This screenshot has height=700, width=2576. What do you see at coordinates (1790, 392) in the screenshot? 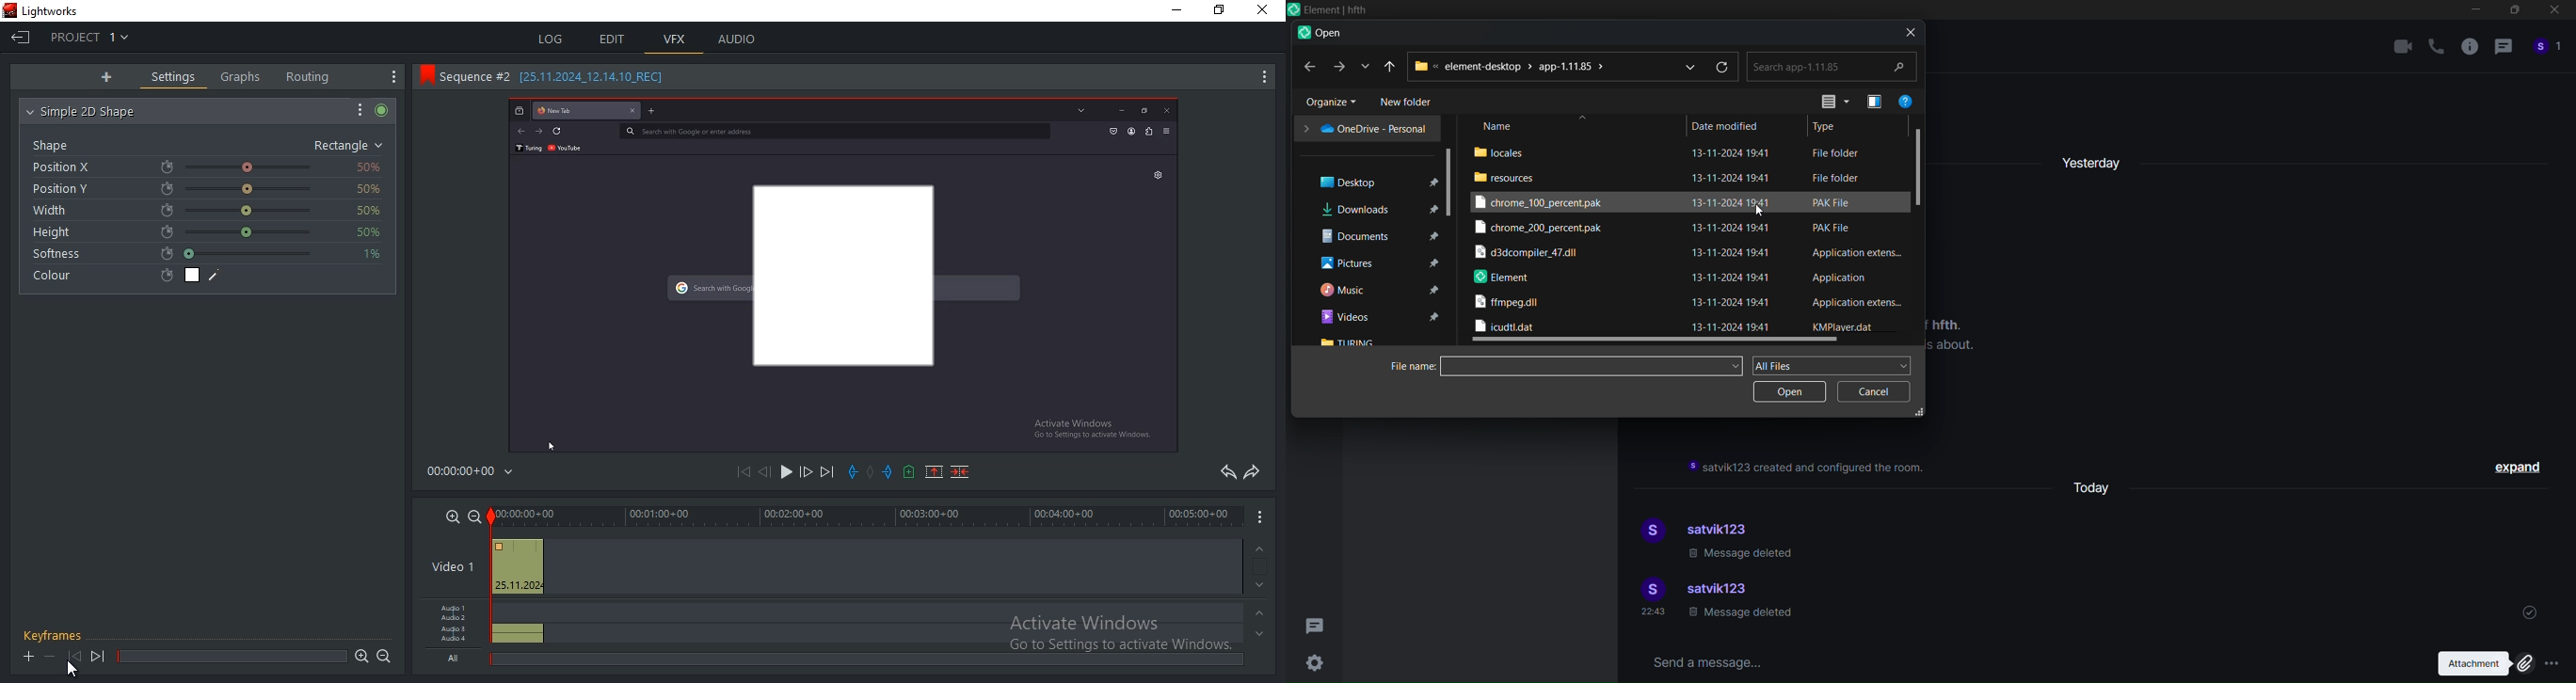
I see `open` at bounding box center [1790, 392].